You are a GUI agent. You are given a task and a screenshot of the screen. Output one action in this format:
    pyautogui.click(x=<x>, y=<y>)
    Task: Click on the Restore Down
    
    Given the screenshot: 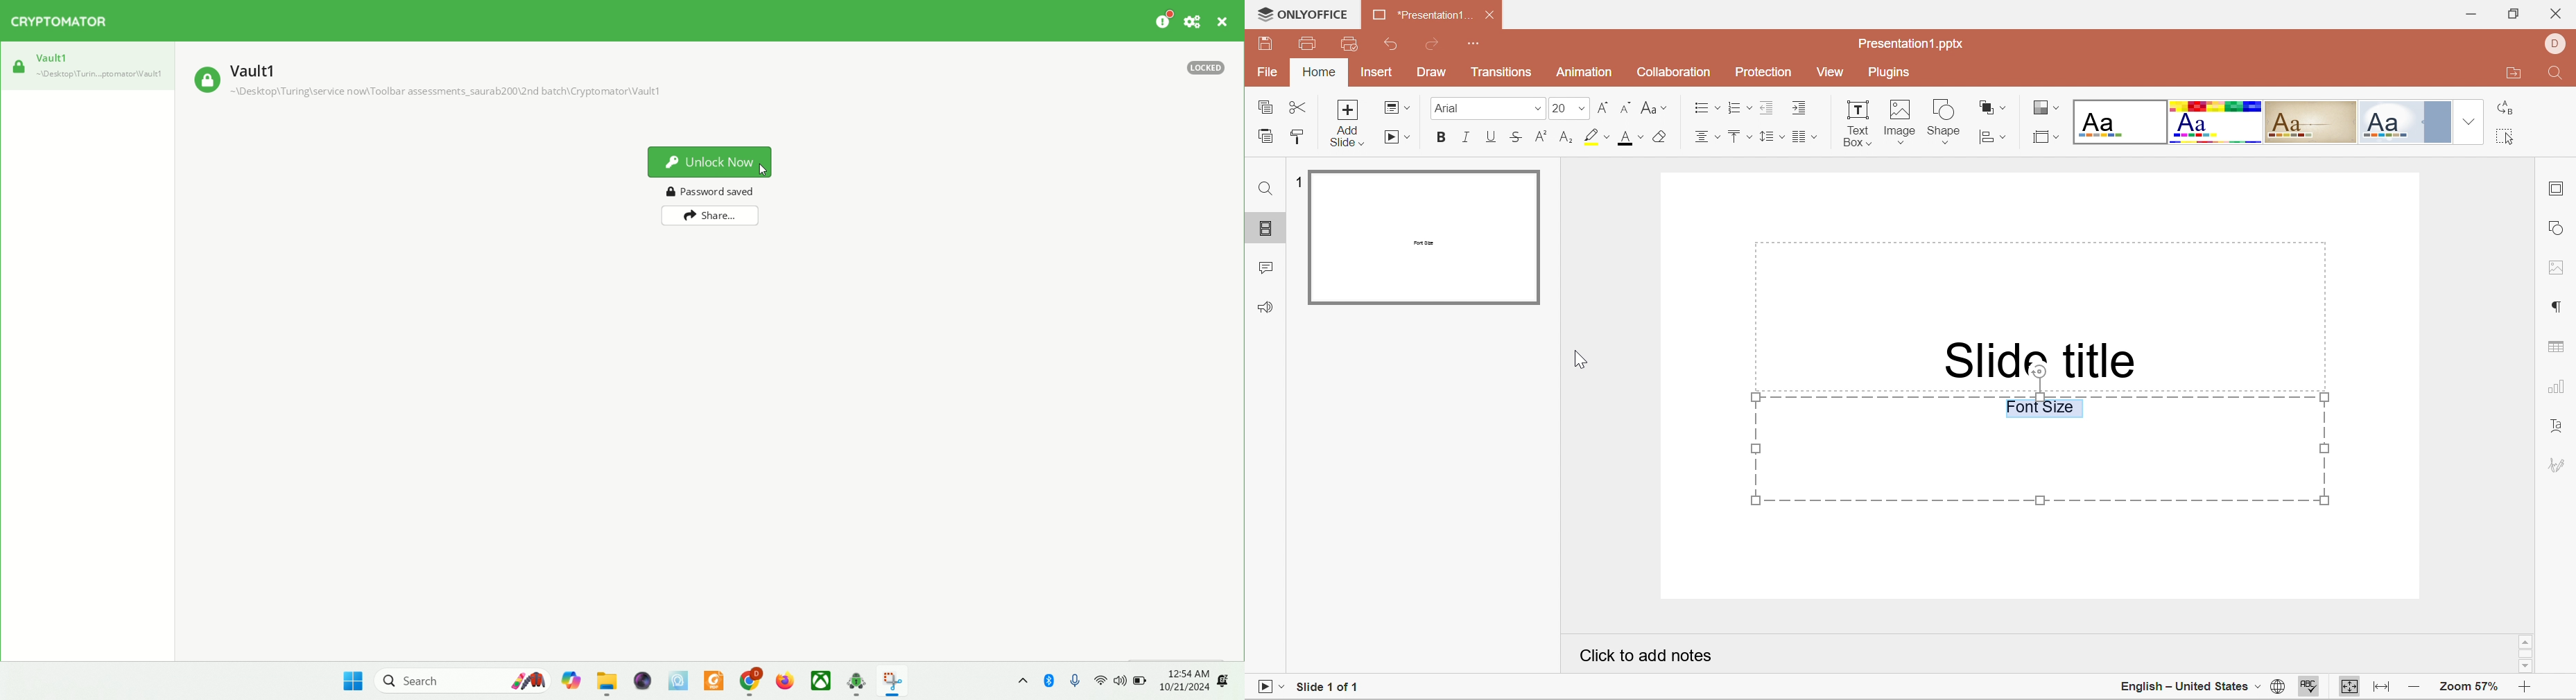 What is the action you would take?
    pyautogui.click(x=2513, y=15)
    